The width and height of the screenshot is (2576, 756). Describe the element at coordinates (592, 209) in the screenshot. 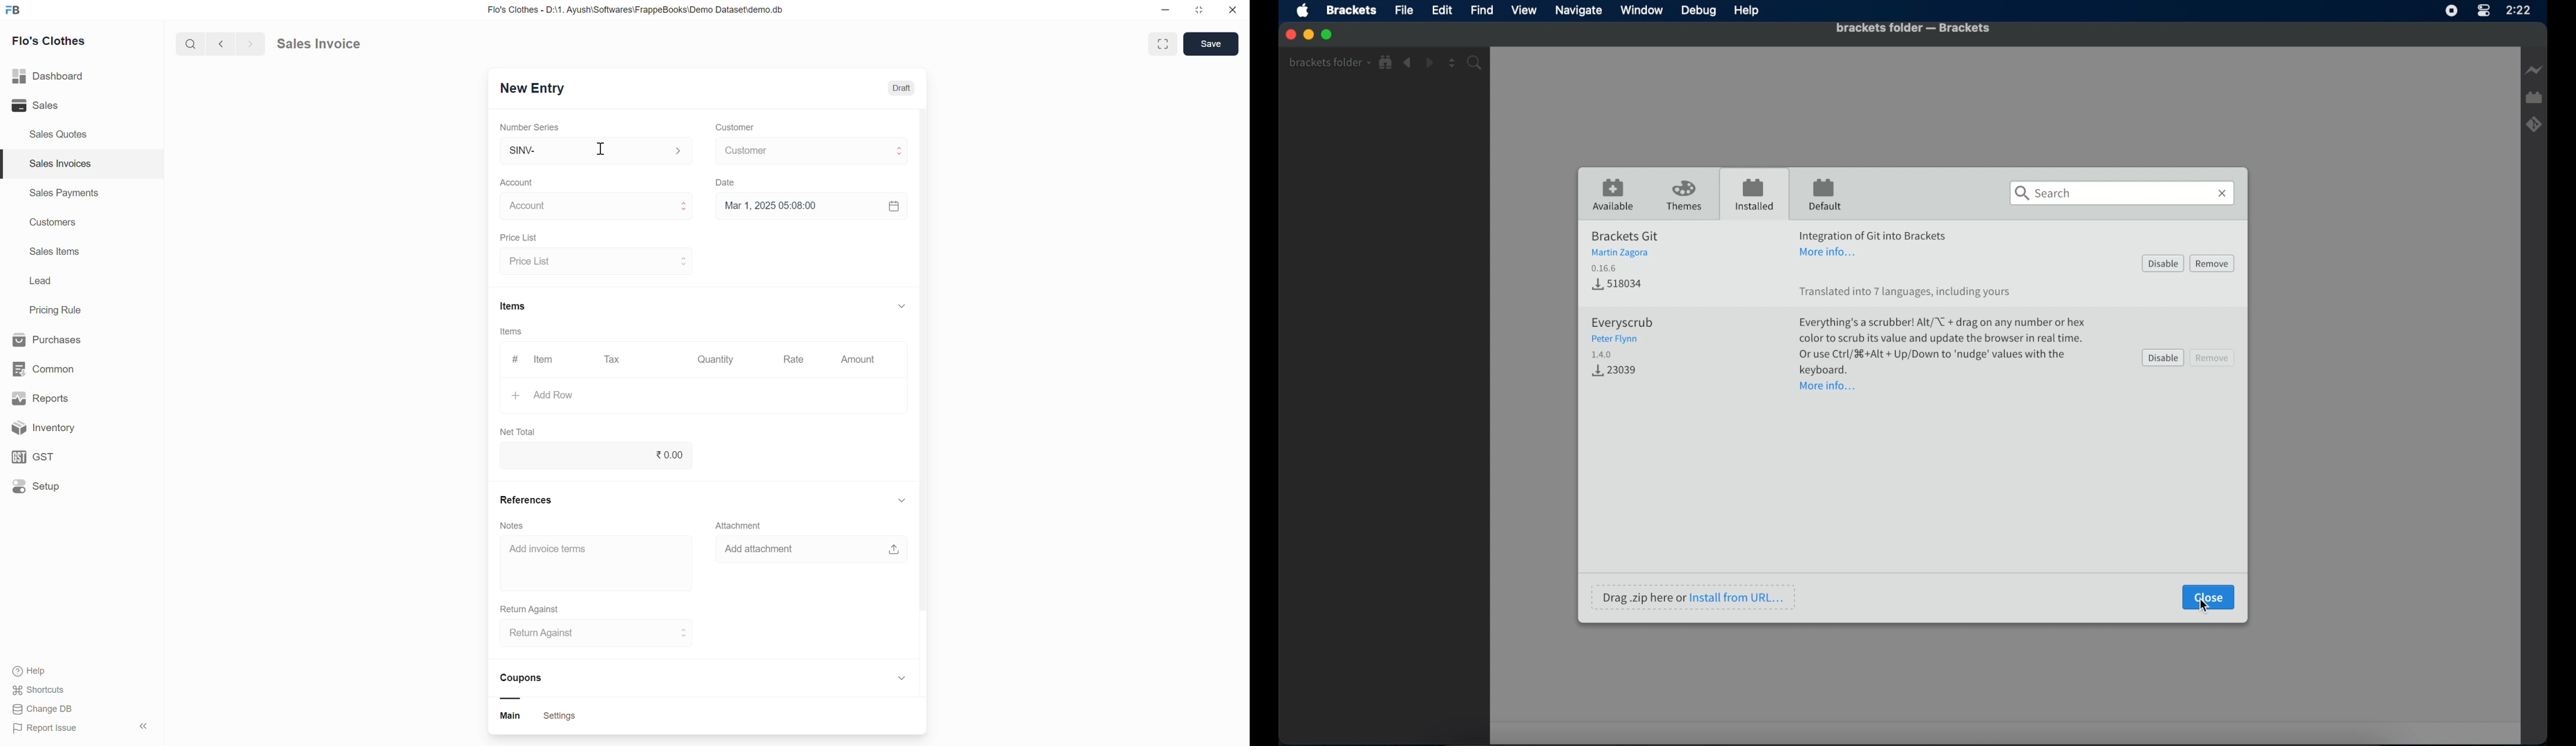

I see `Select Account` at that location.